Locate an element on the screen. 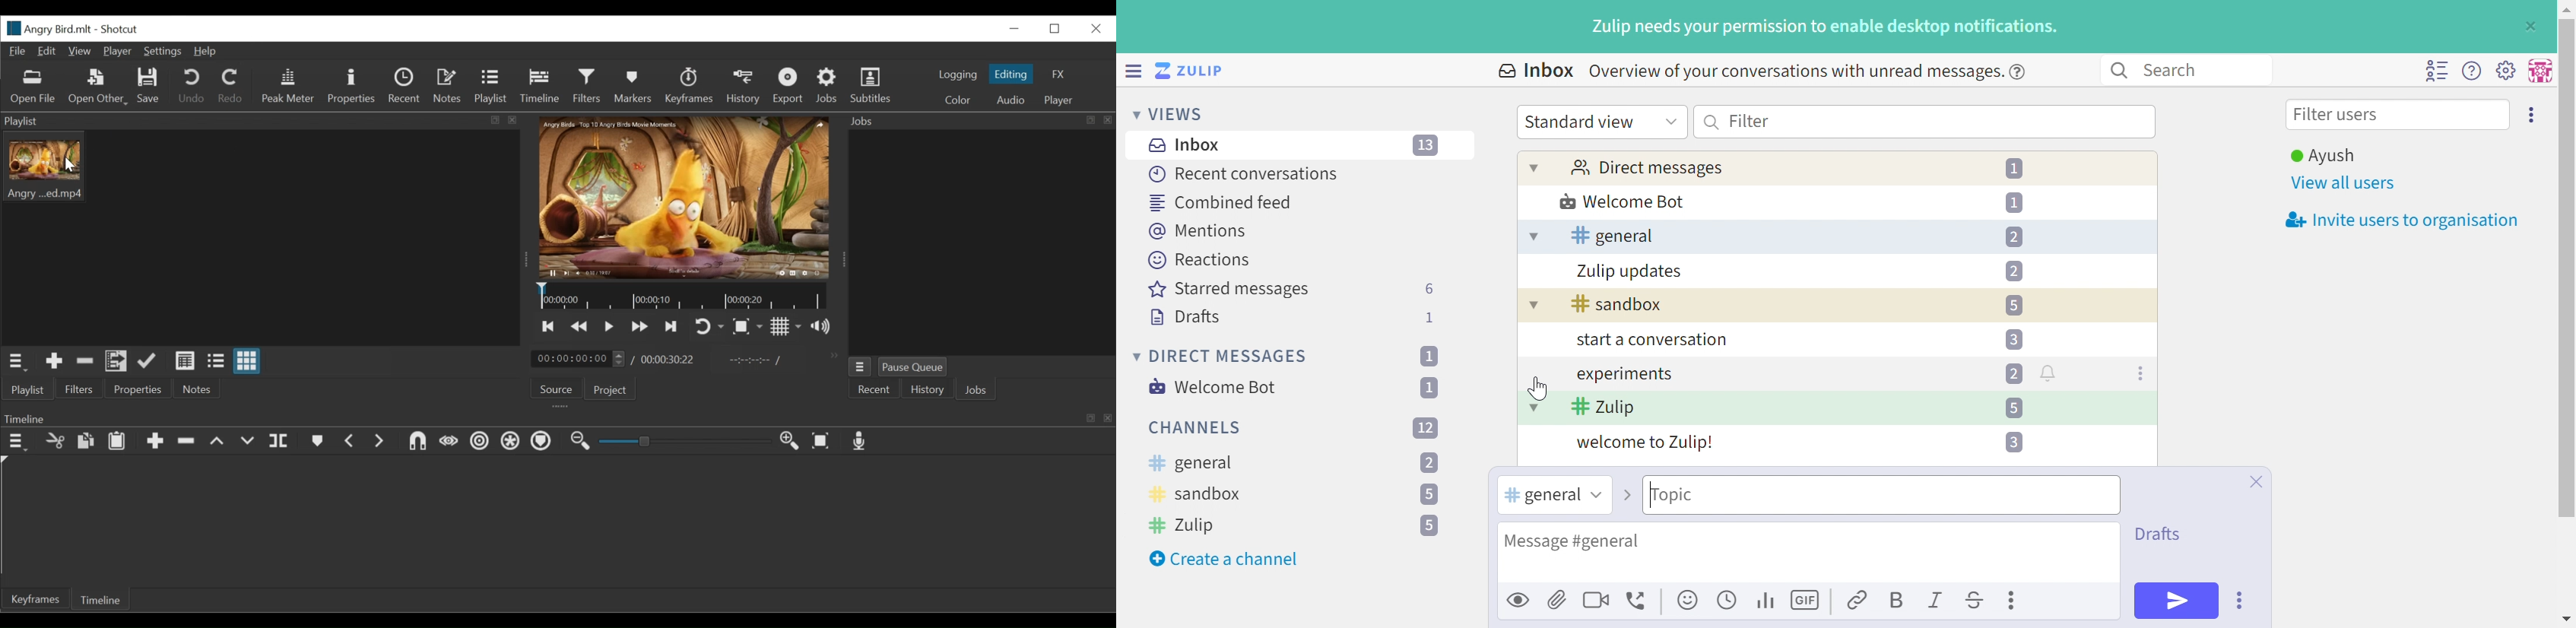  Clip thumbnail is located at coordinates (261, 237).